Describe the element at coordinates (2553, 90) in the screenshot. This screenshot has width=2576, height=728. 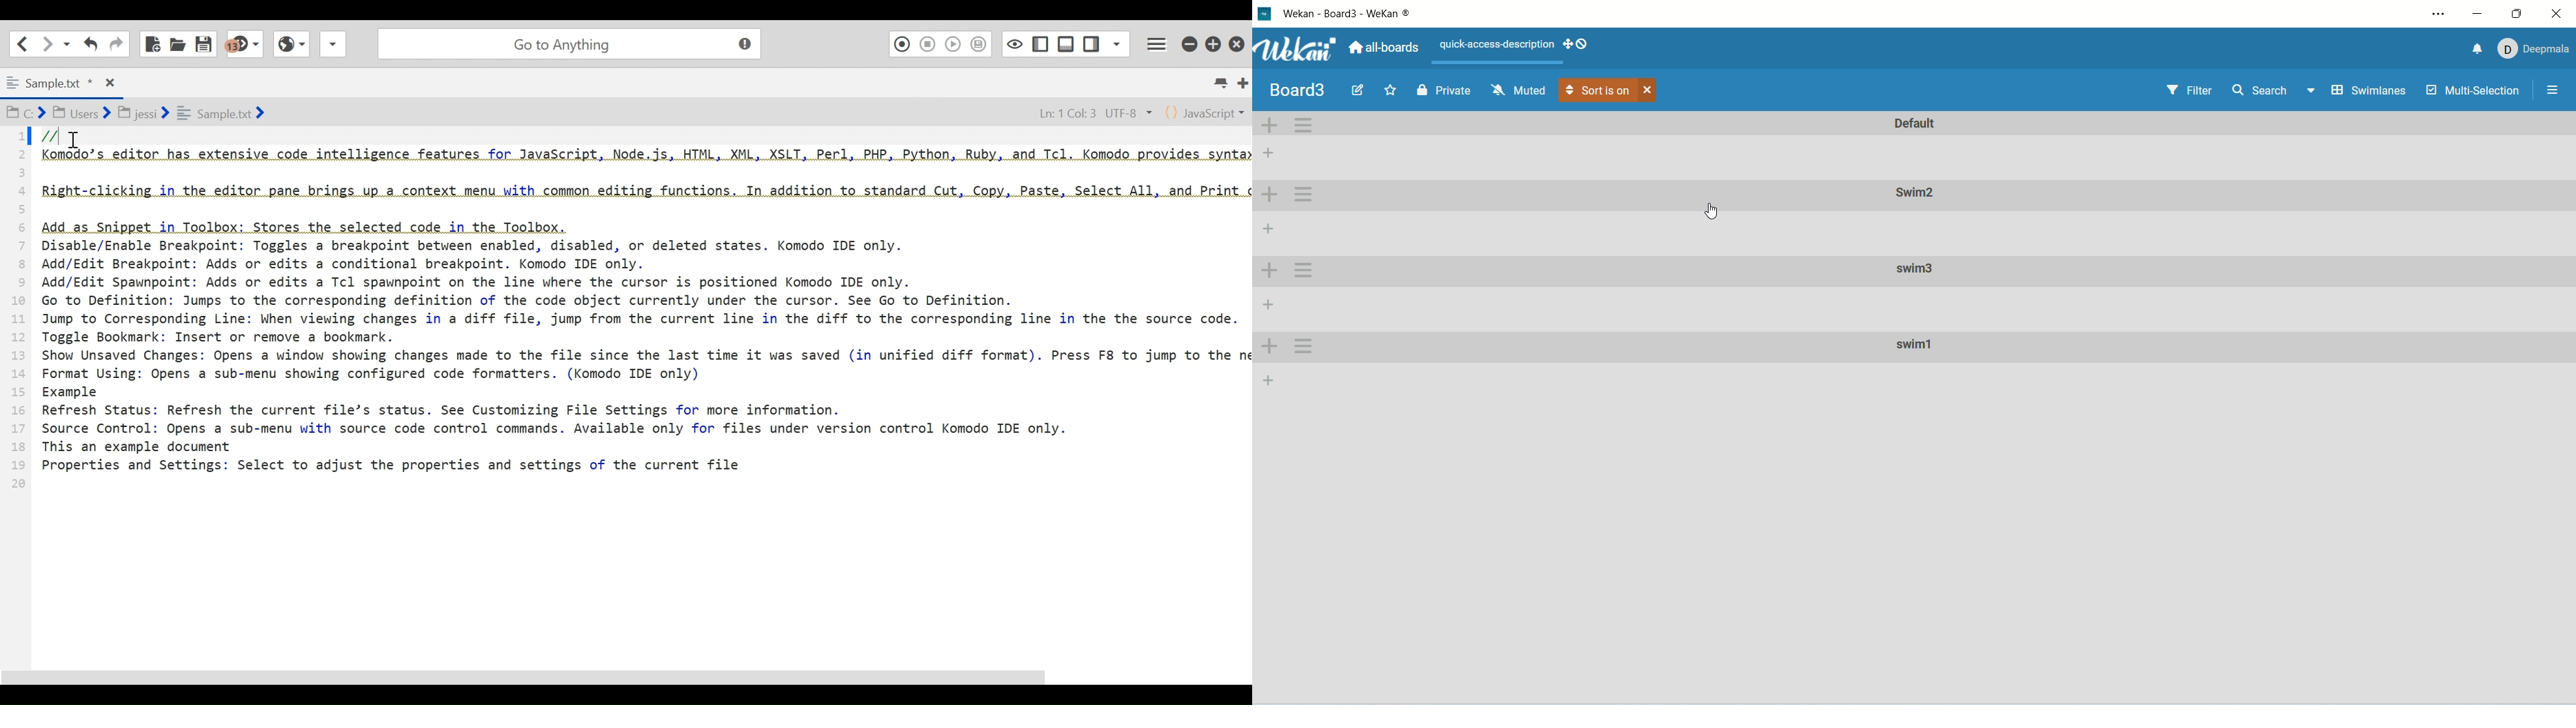
I see `options` at that location.